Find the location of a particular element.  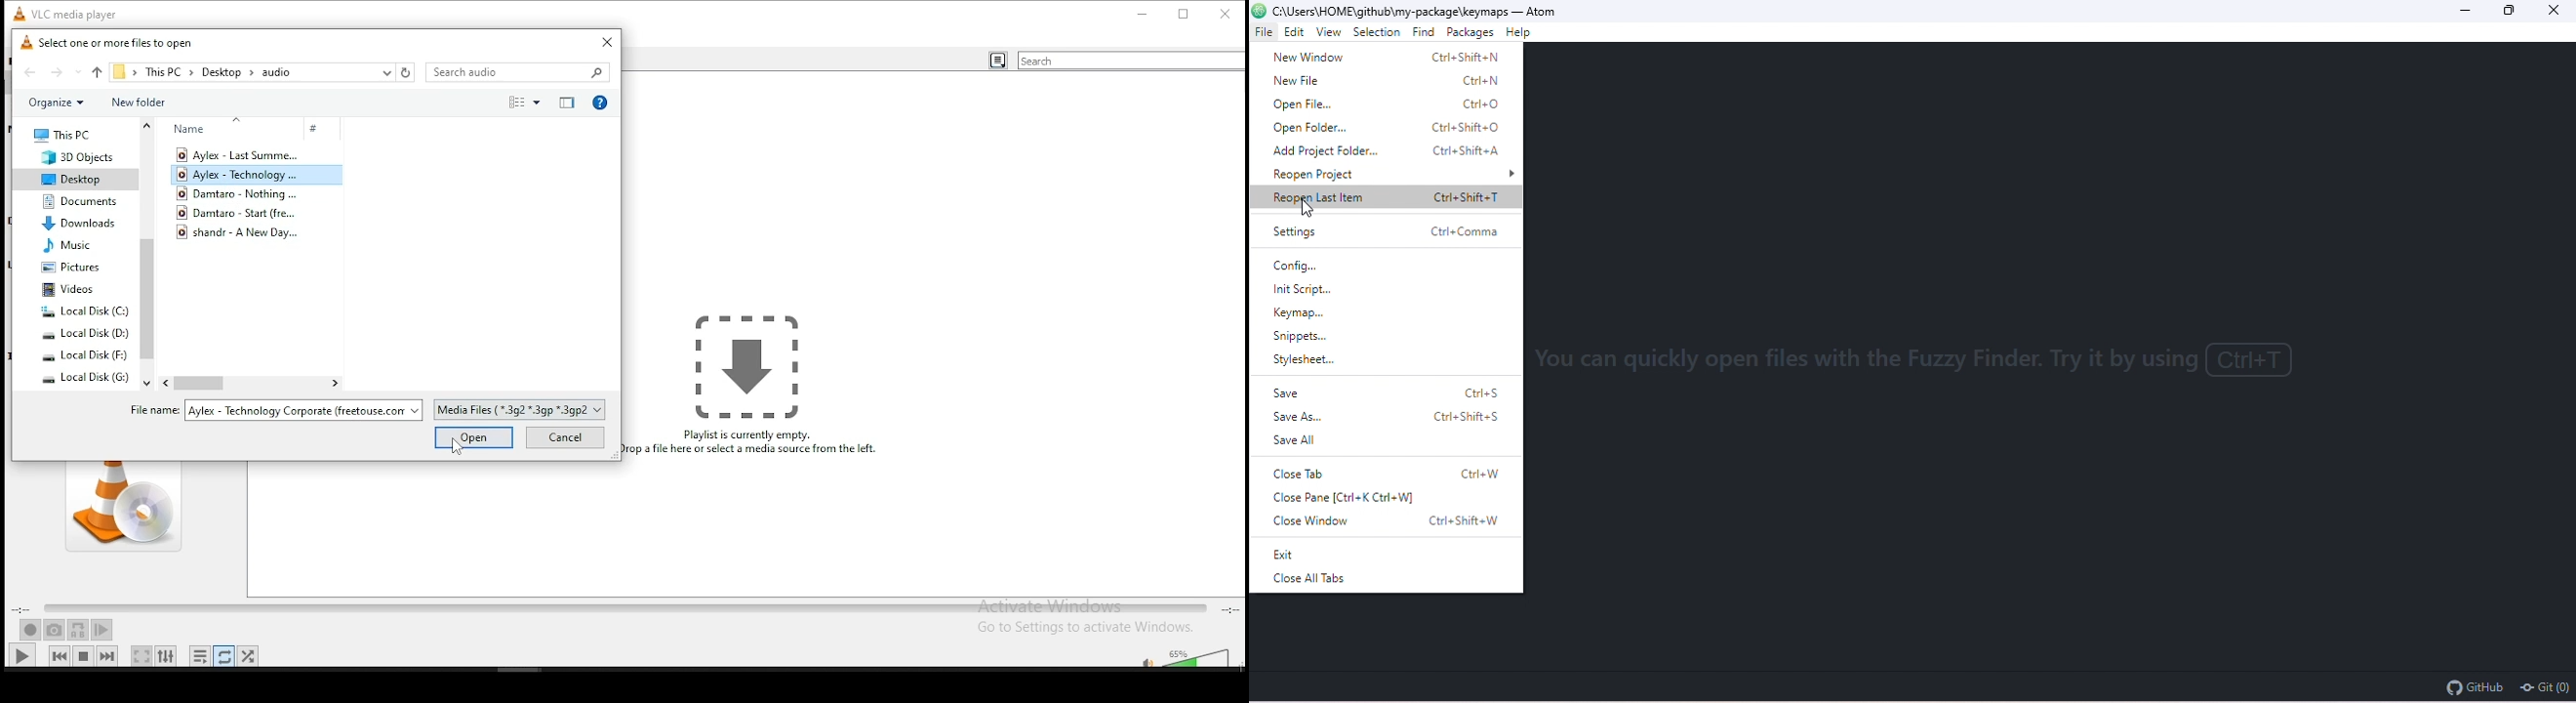

minimize is located at coordinates (2461, 13).